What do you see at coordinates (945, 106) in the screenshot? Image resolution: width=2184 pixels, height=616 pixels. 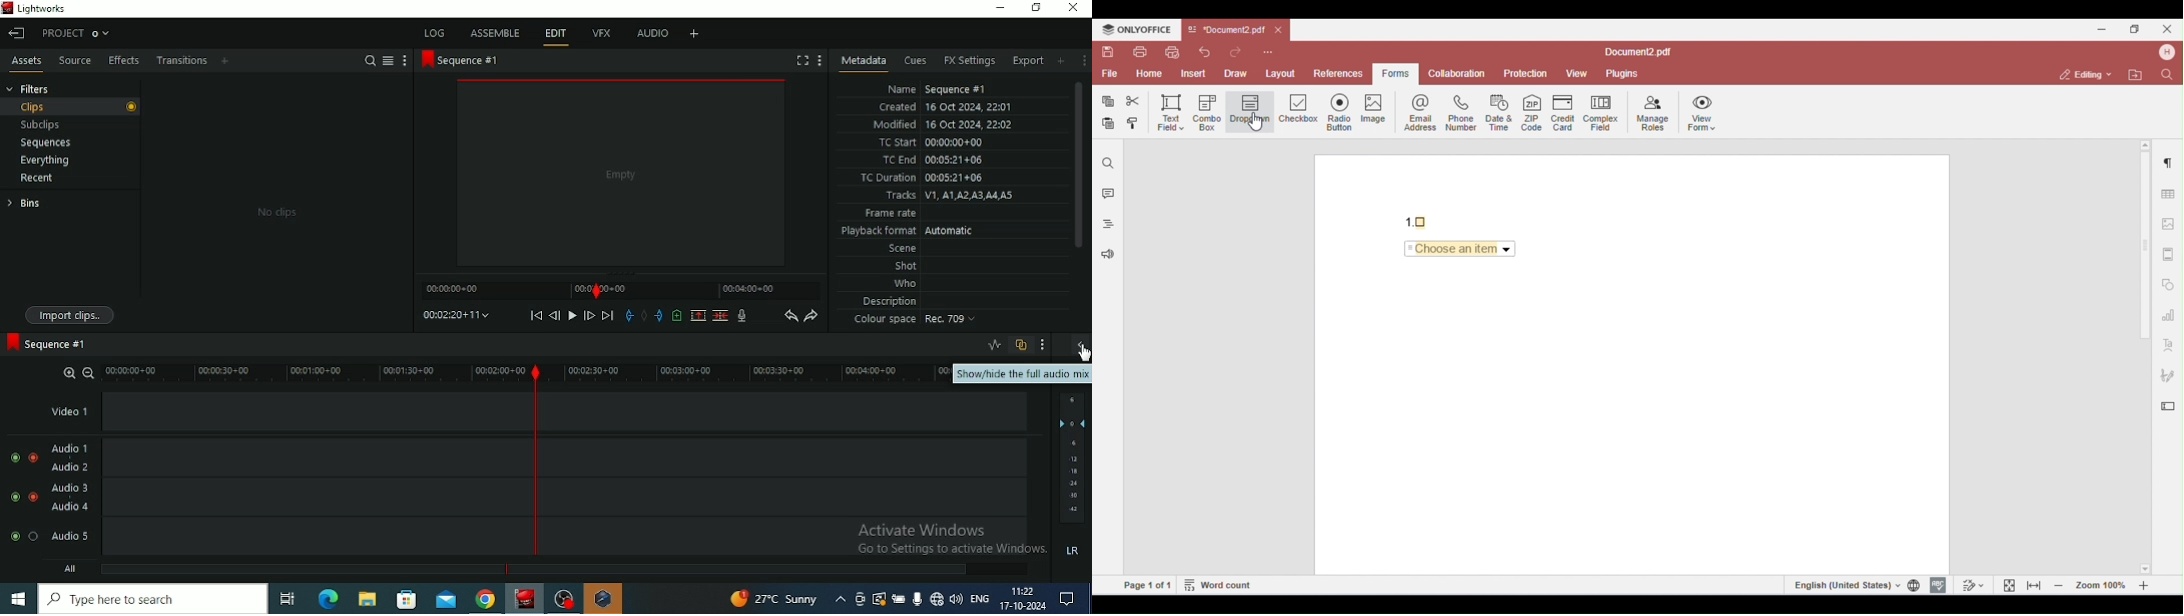 I see `Created` at bounding box center [945, 106].